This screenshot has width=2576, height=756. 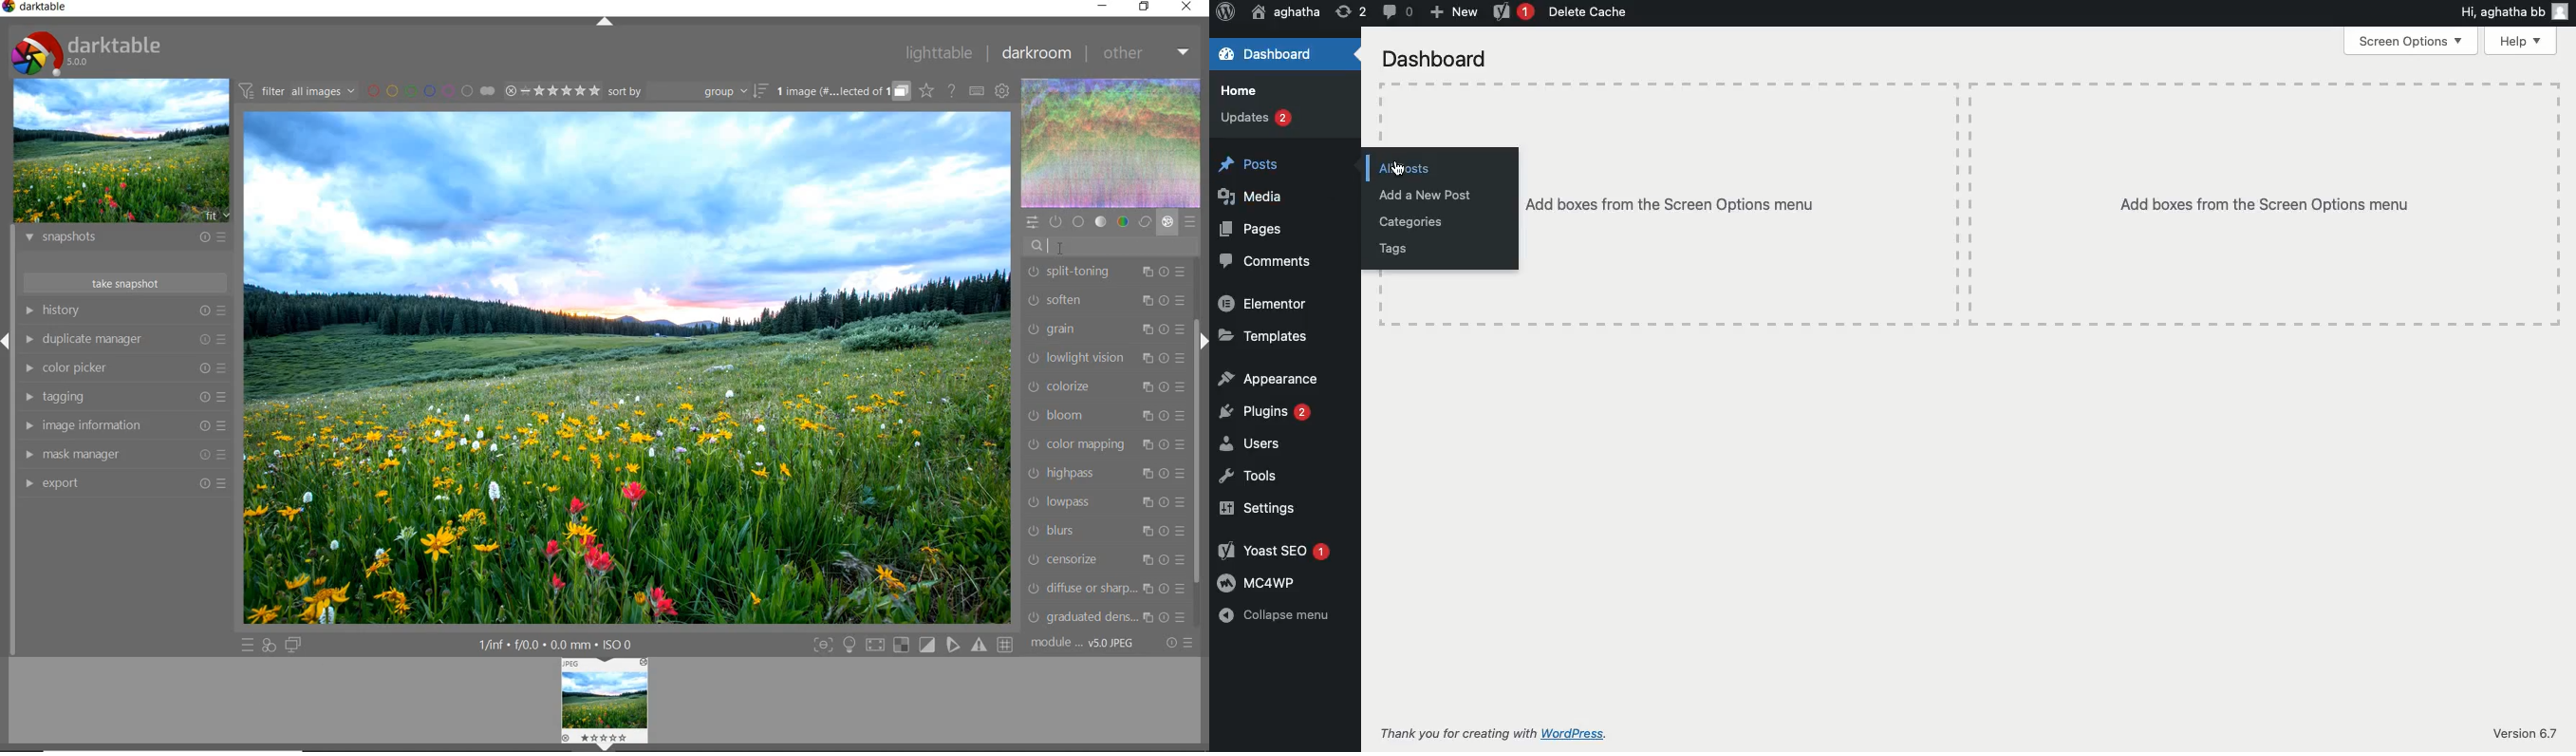 What do you see at coordinates (1060, 246) in the screenshot?
I see `CURSOR` at bounding box center [1060, 246].